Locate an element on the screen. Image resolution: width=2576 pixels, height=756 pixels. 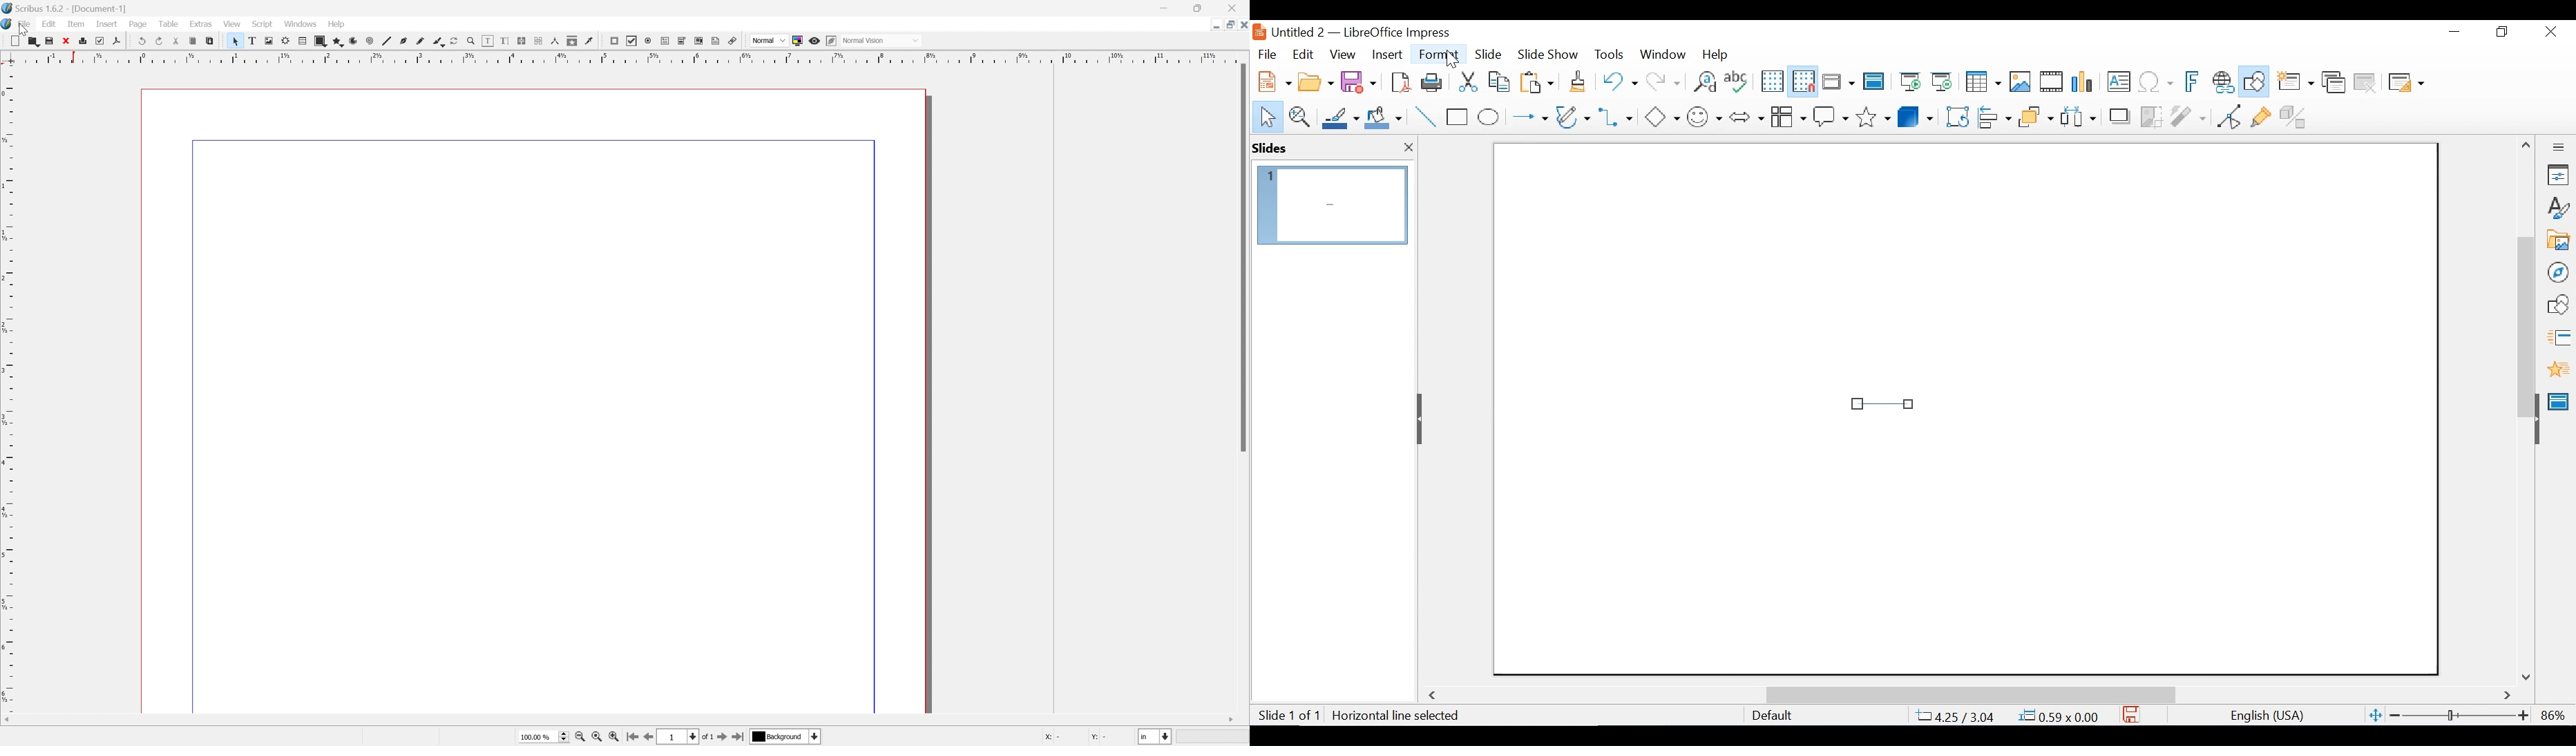
Edit is located at coordinates (49, 25).